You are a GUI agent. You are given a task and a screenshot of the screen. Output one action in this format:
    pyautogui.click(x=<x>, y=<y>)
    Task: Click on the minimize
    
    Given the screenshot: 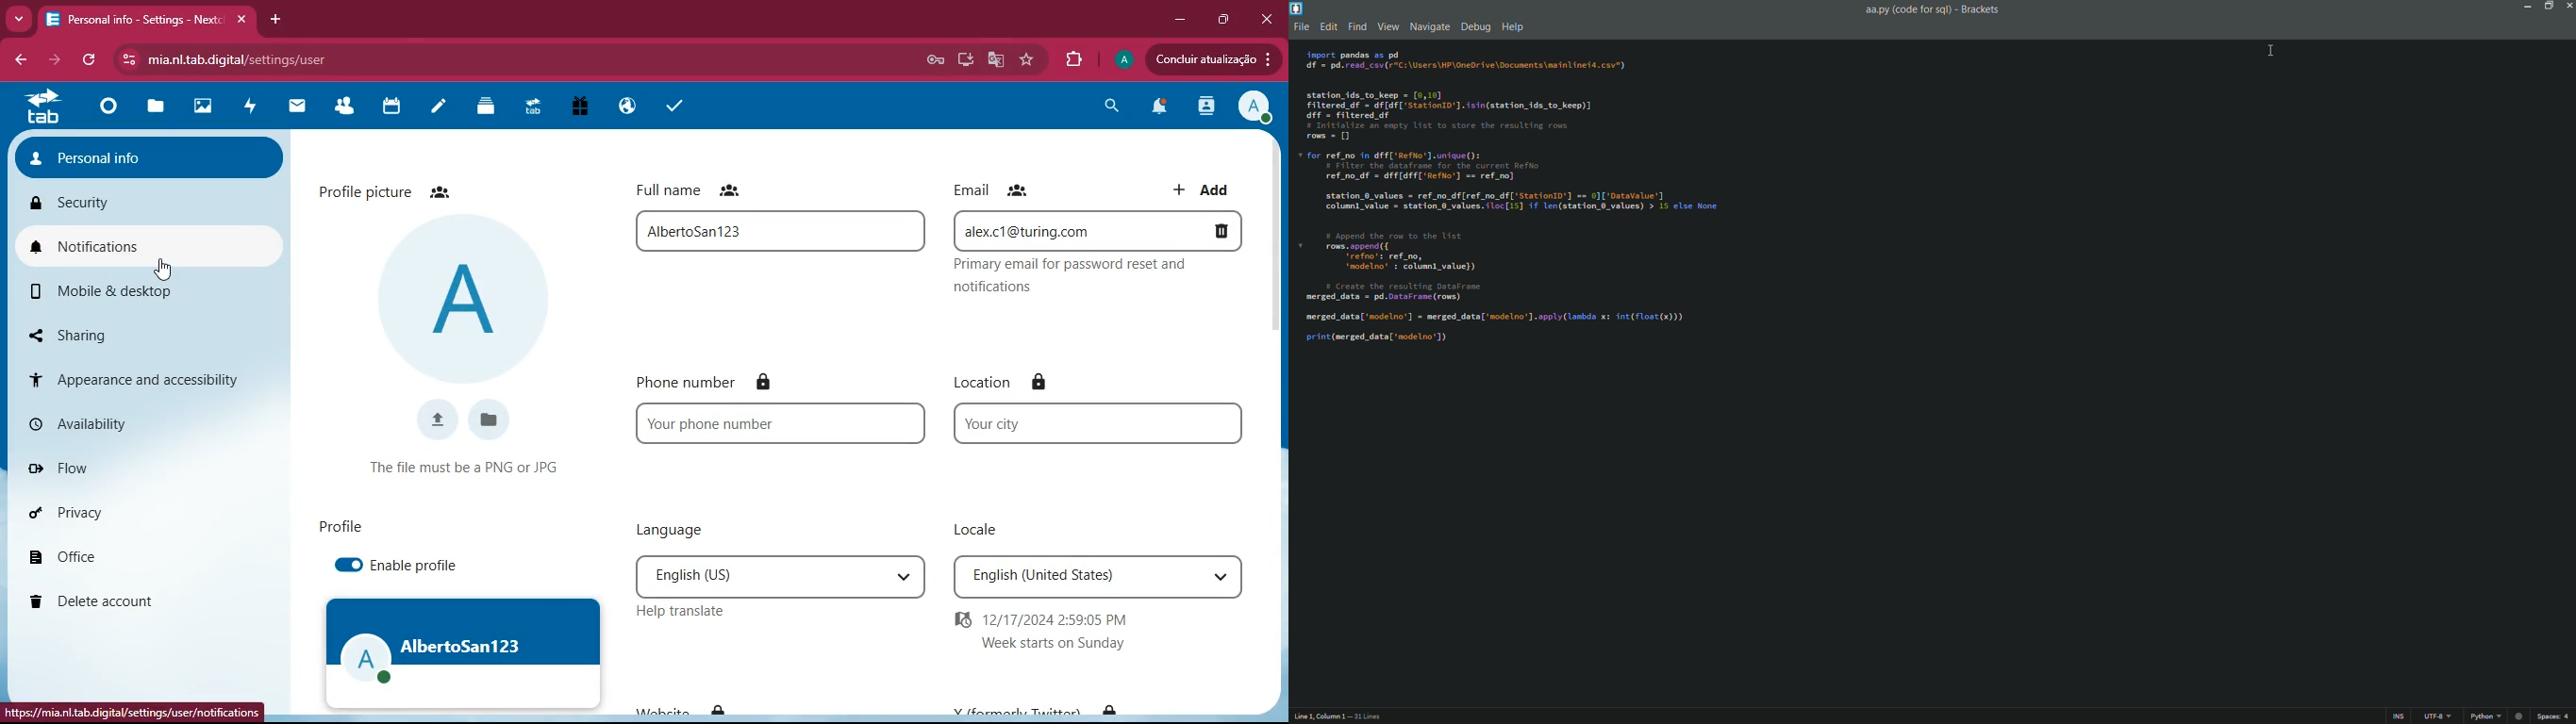 What is the action you would take?
    pyautogui.click(x=1179, y=20)
    